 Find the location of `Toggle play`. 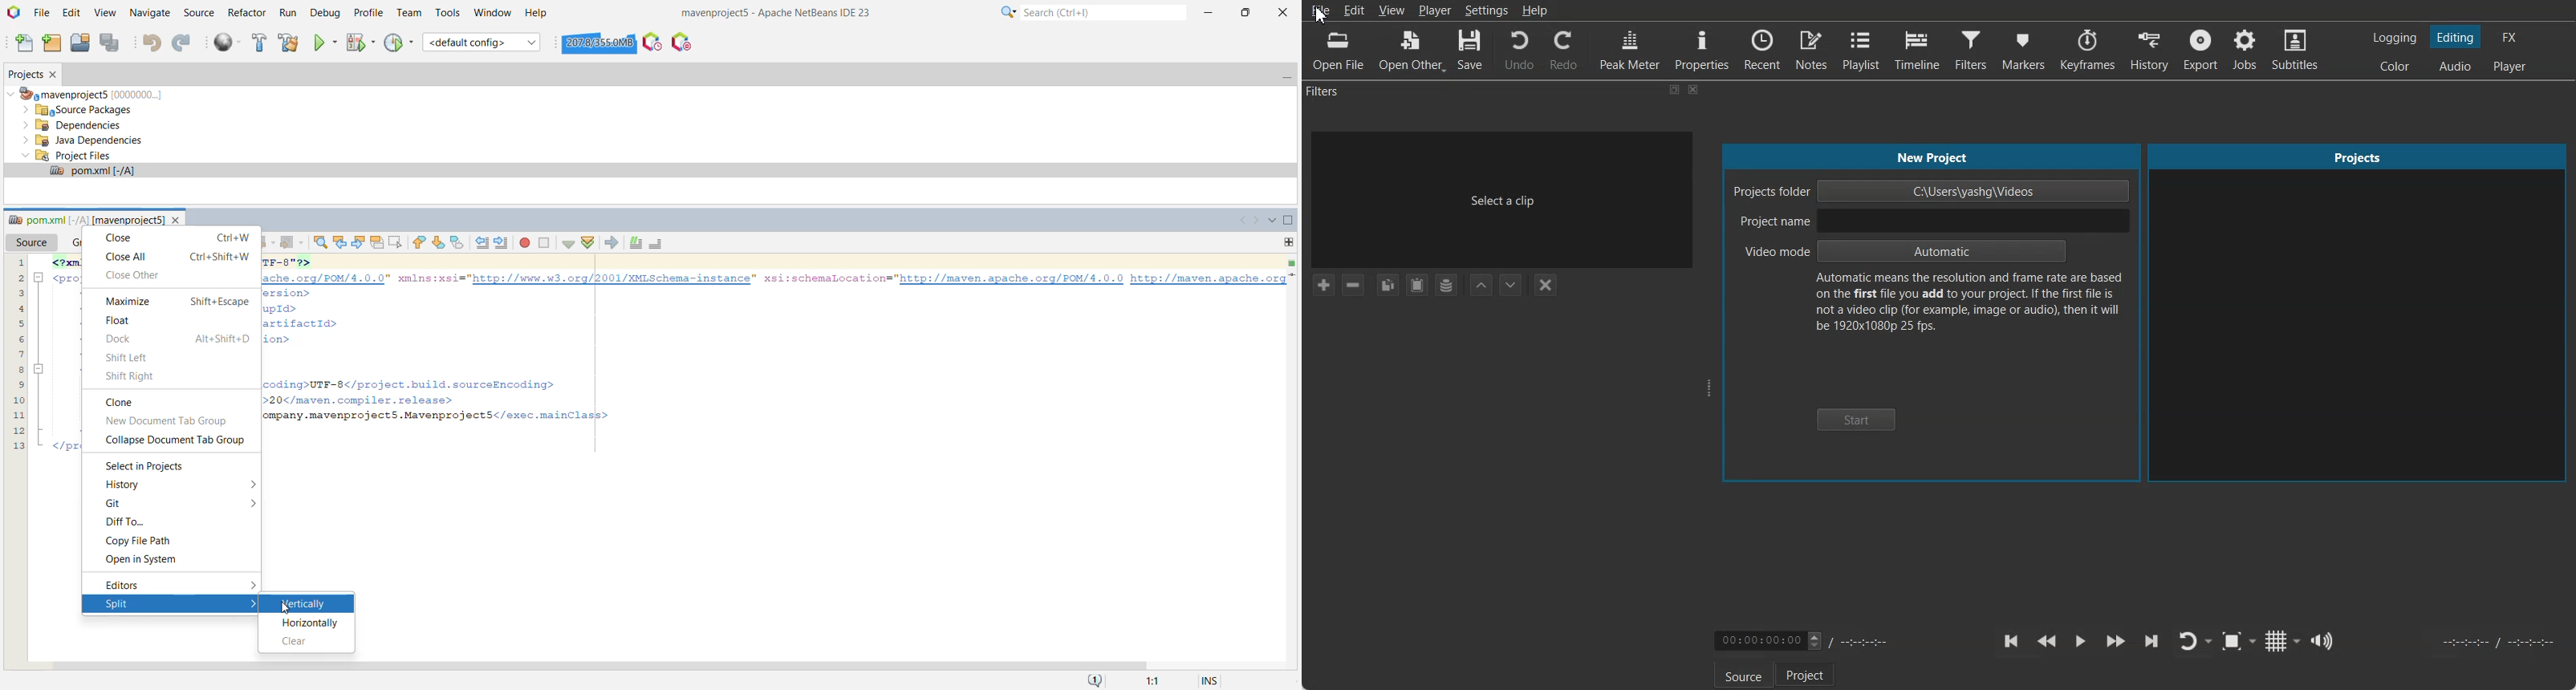

Toggle play is located at coordinates (2081, 641).